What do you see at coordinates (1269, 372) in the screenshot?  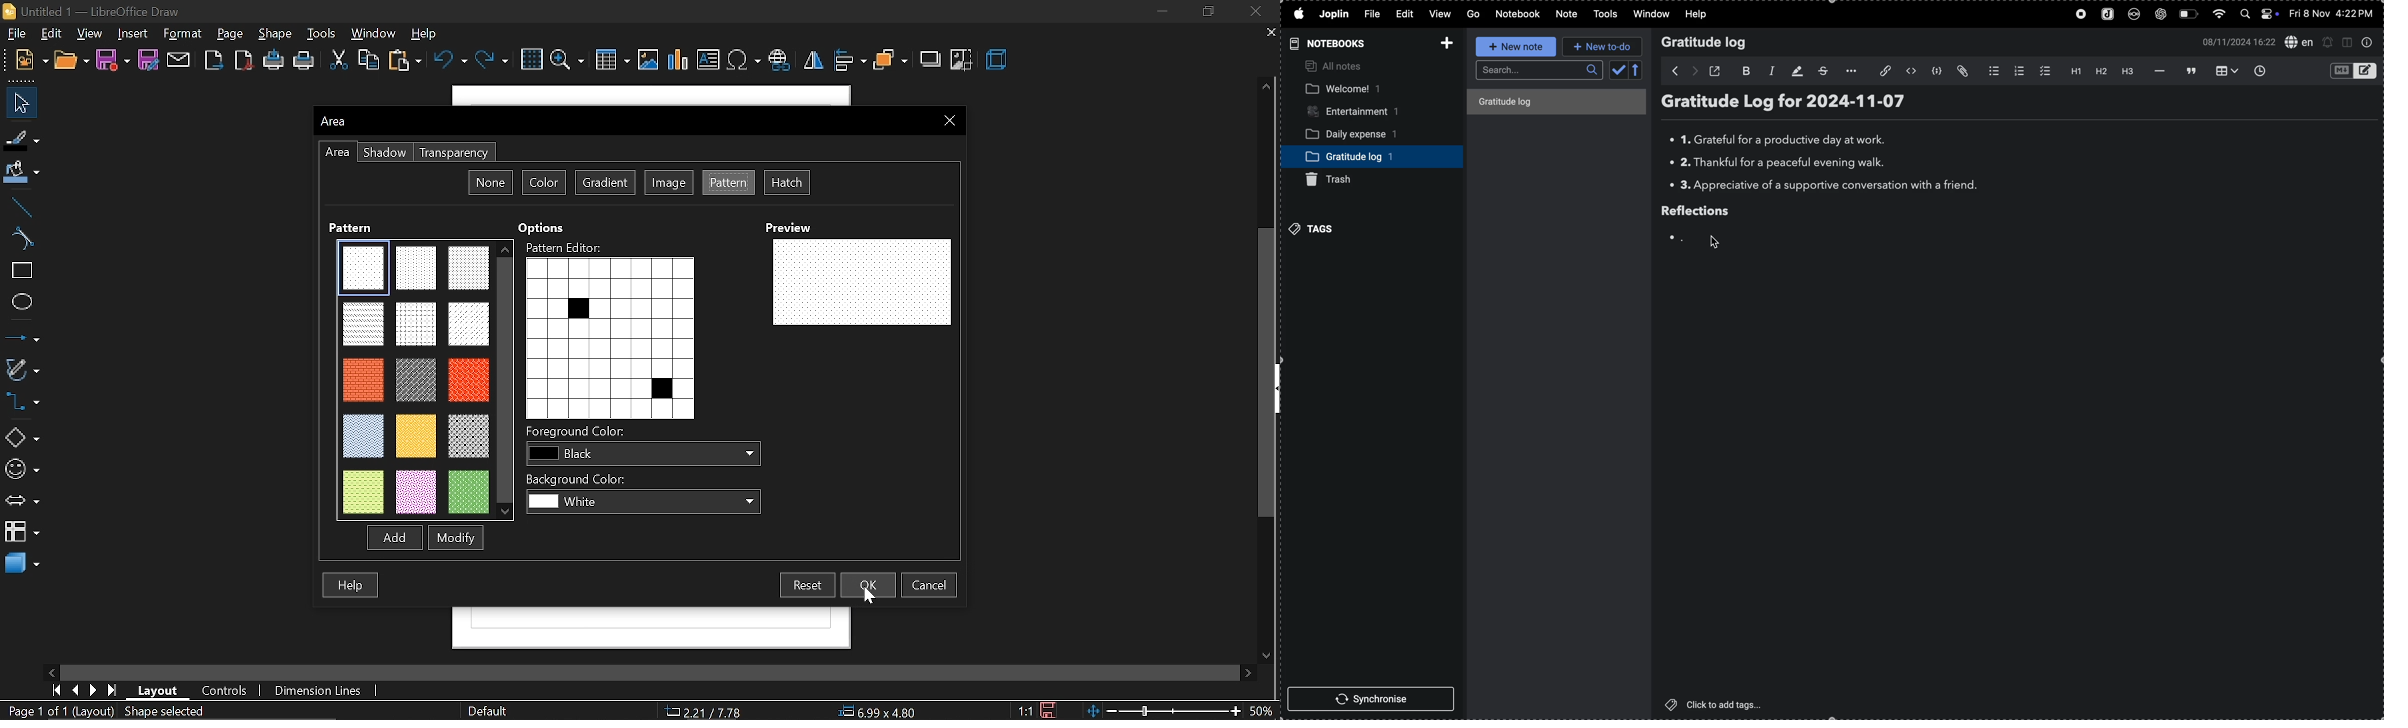 I see `vertical scrollbar` at bounding box center [1269, 372].